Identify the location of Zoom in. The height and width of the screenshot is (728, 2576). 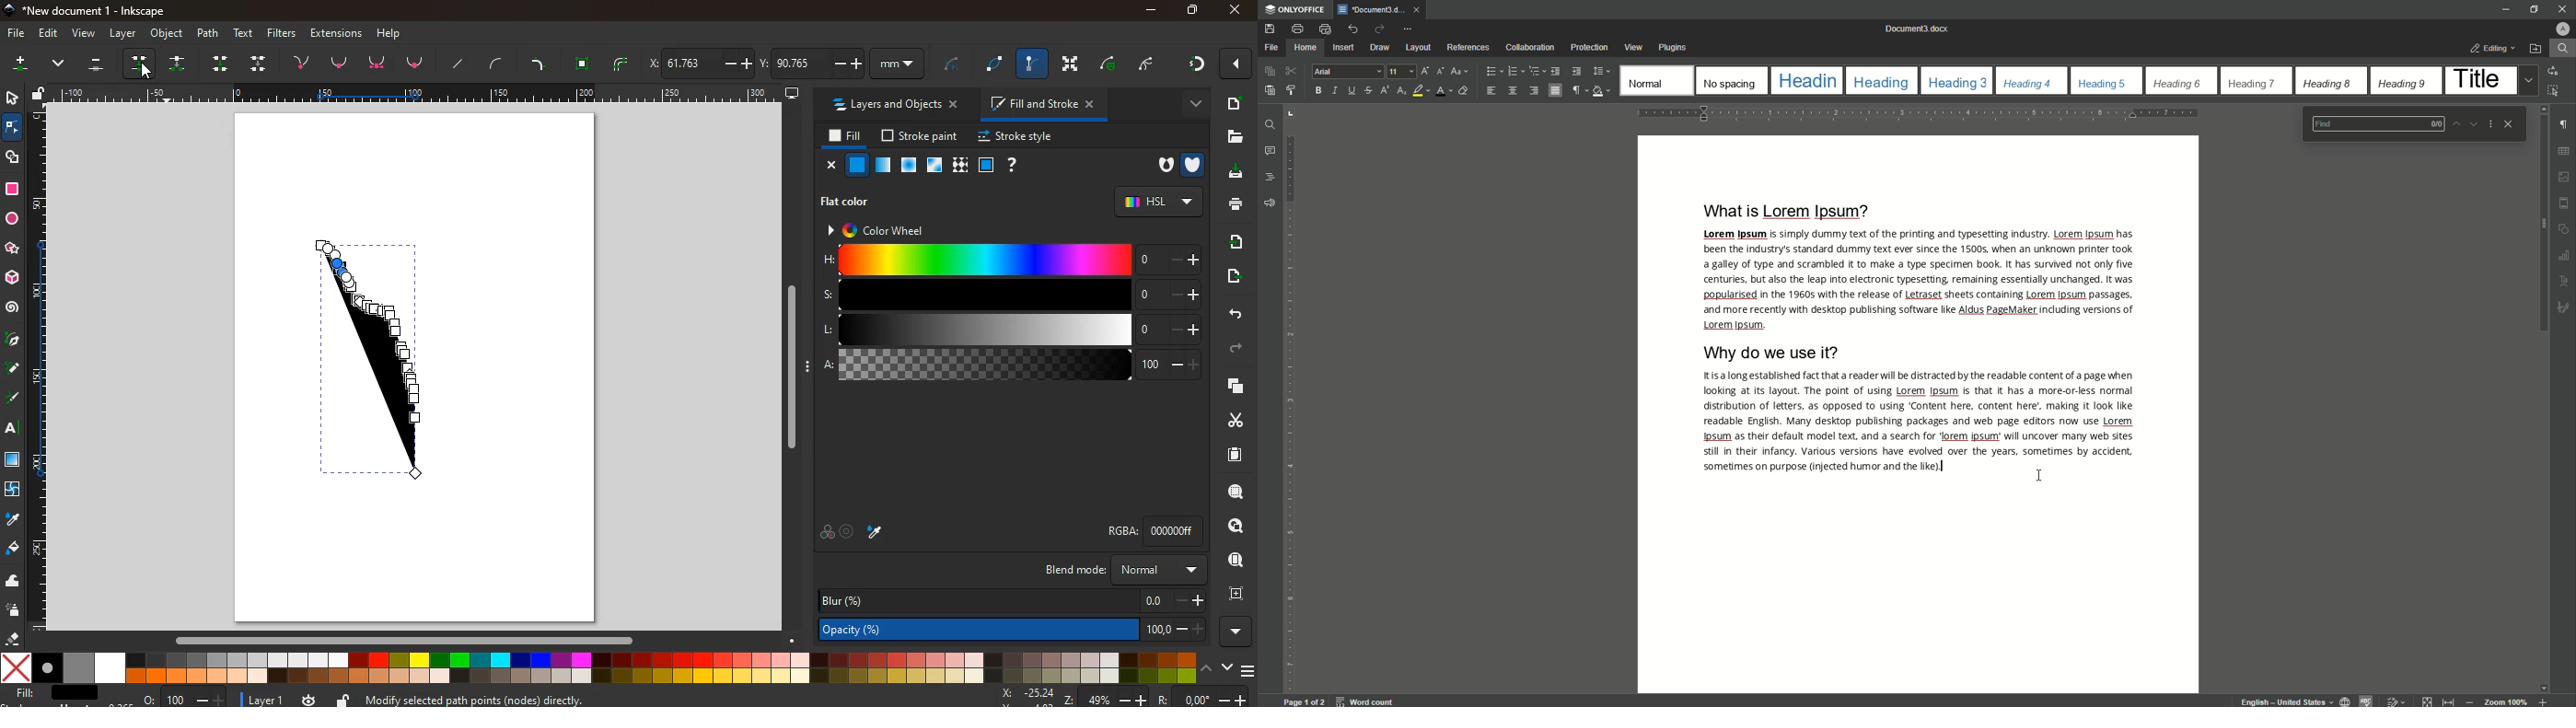
(2545, 701).